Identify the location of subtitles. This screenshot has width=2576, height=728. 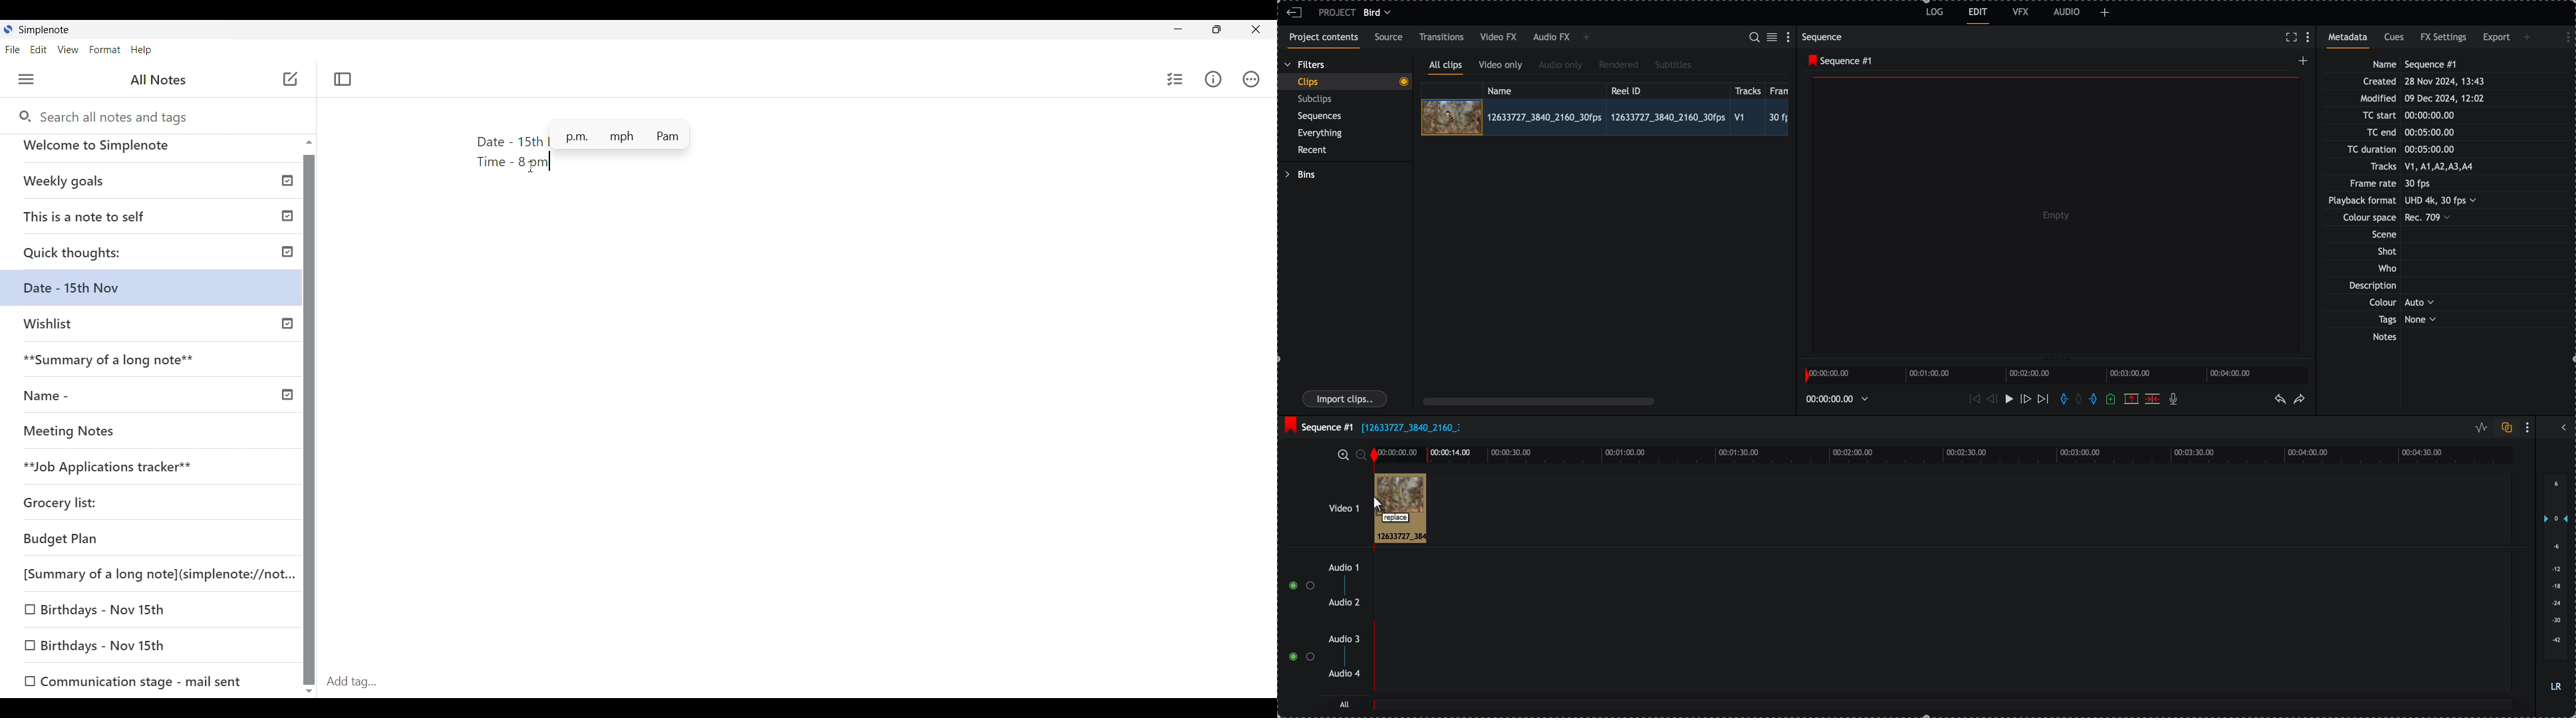
(1673, 66).